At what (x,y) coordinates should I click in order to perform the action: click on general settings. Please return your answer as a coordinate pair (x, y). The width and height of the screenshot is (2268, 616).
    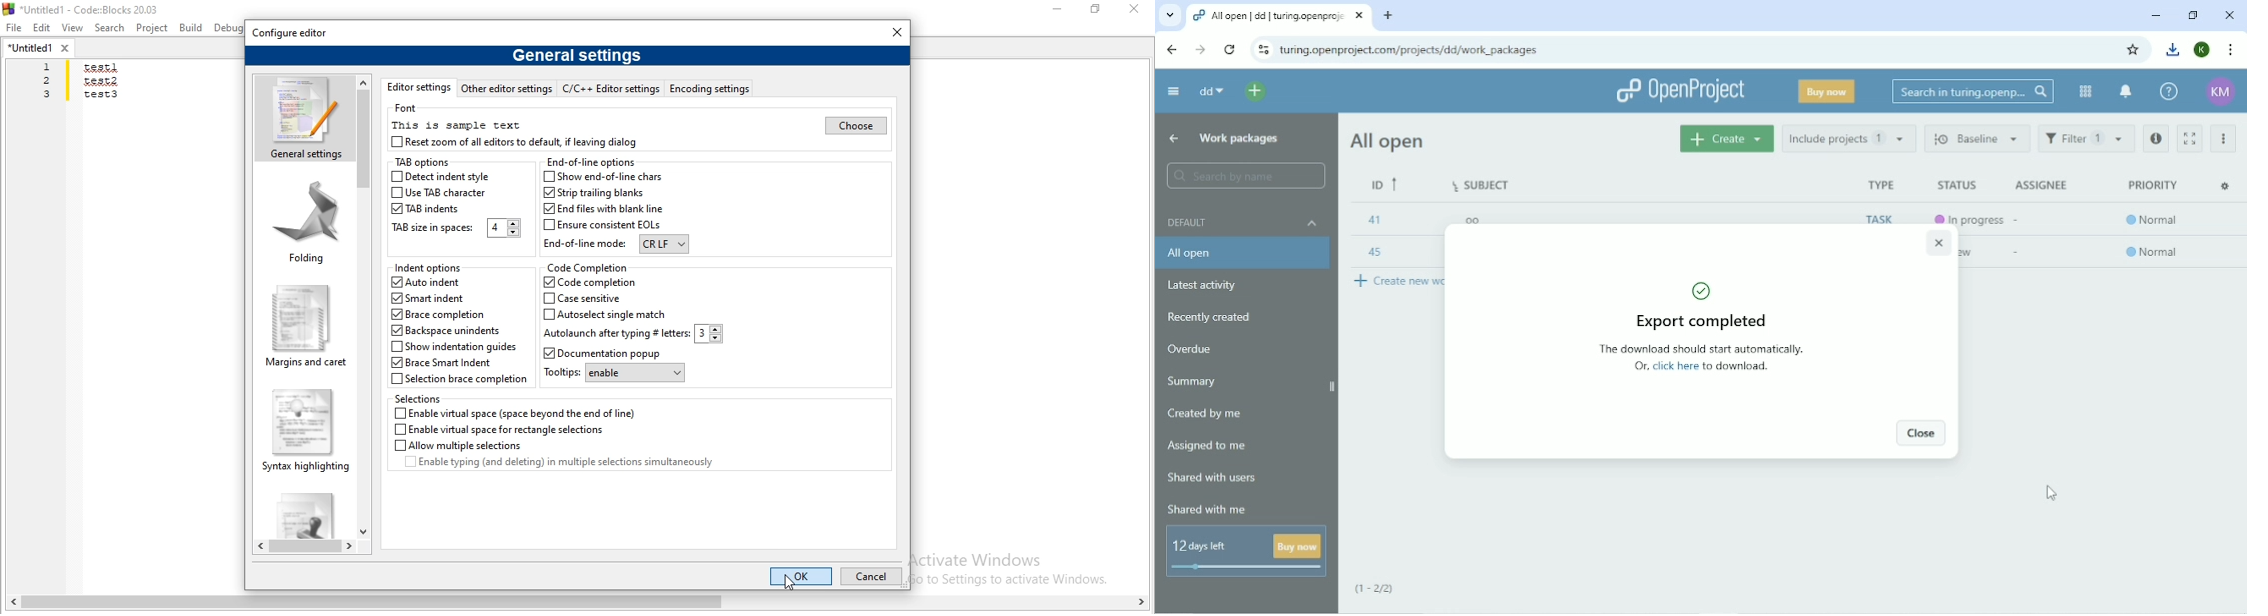
    Looking at the image, I should click on (304, 118).